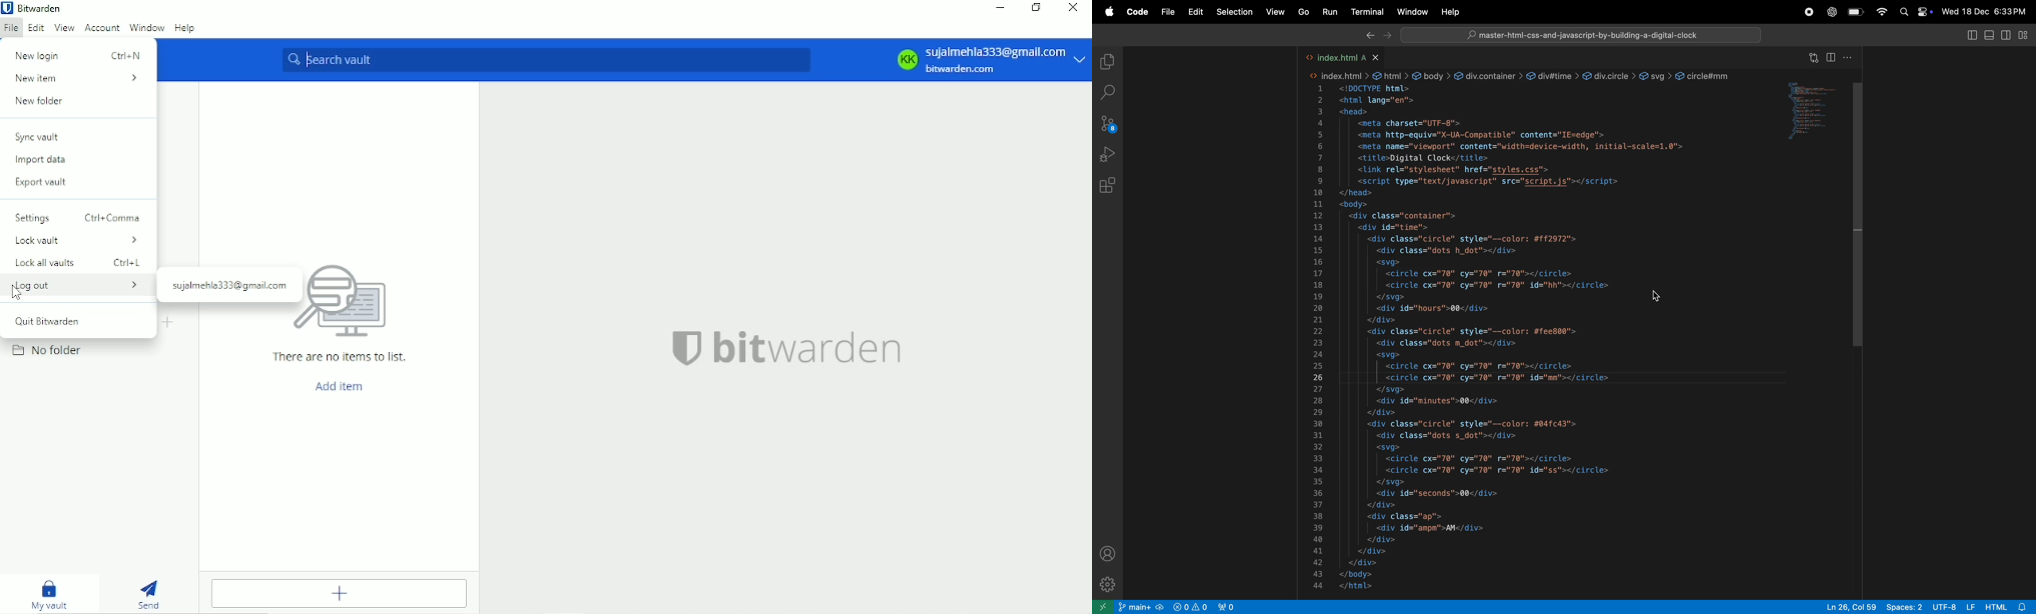 This screenshot has height=616, width=2044. What do you see at coordinates (1109, 121) in the screenshot?
I see `source control` at bounding box center [1109, 121].